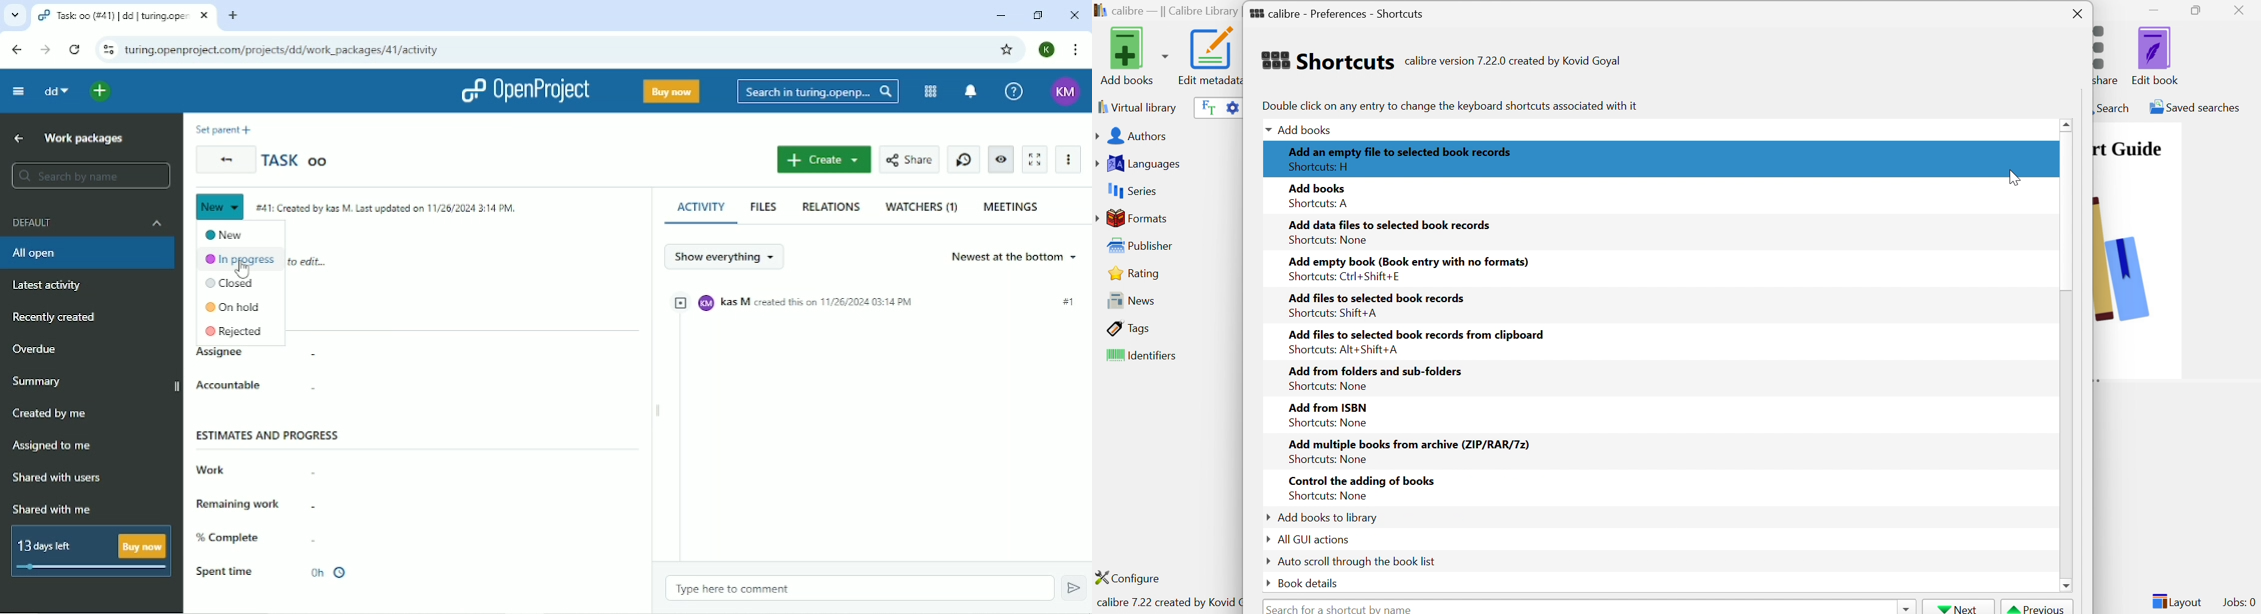  Describe the element at coordinates (1208, 56) in the screenshot. I see `Edit metadata` at that location.